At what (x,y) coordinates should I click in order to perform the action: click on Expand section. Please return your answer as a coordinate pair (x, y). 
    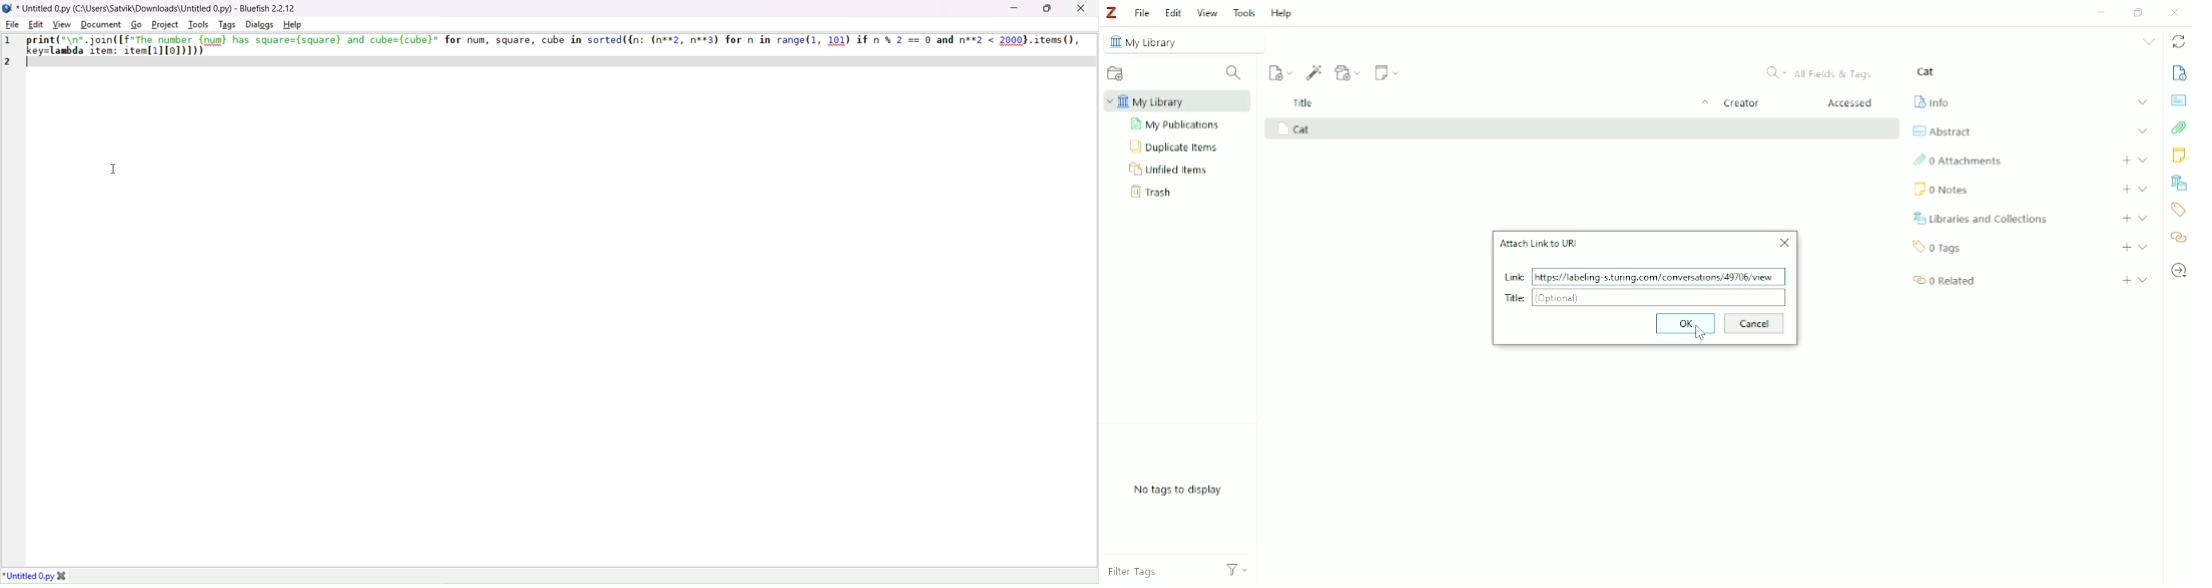
    Looking at the image, I should click on (2144, 130).